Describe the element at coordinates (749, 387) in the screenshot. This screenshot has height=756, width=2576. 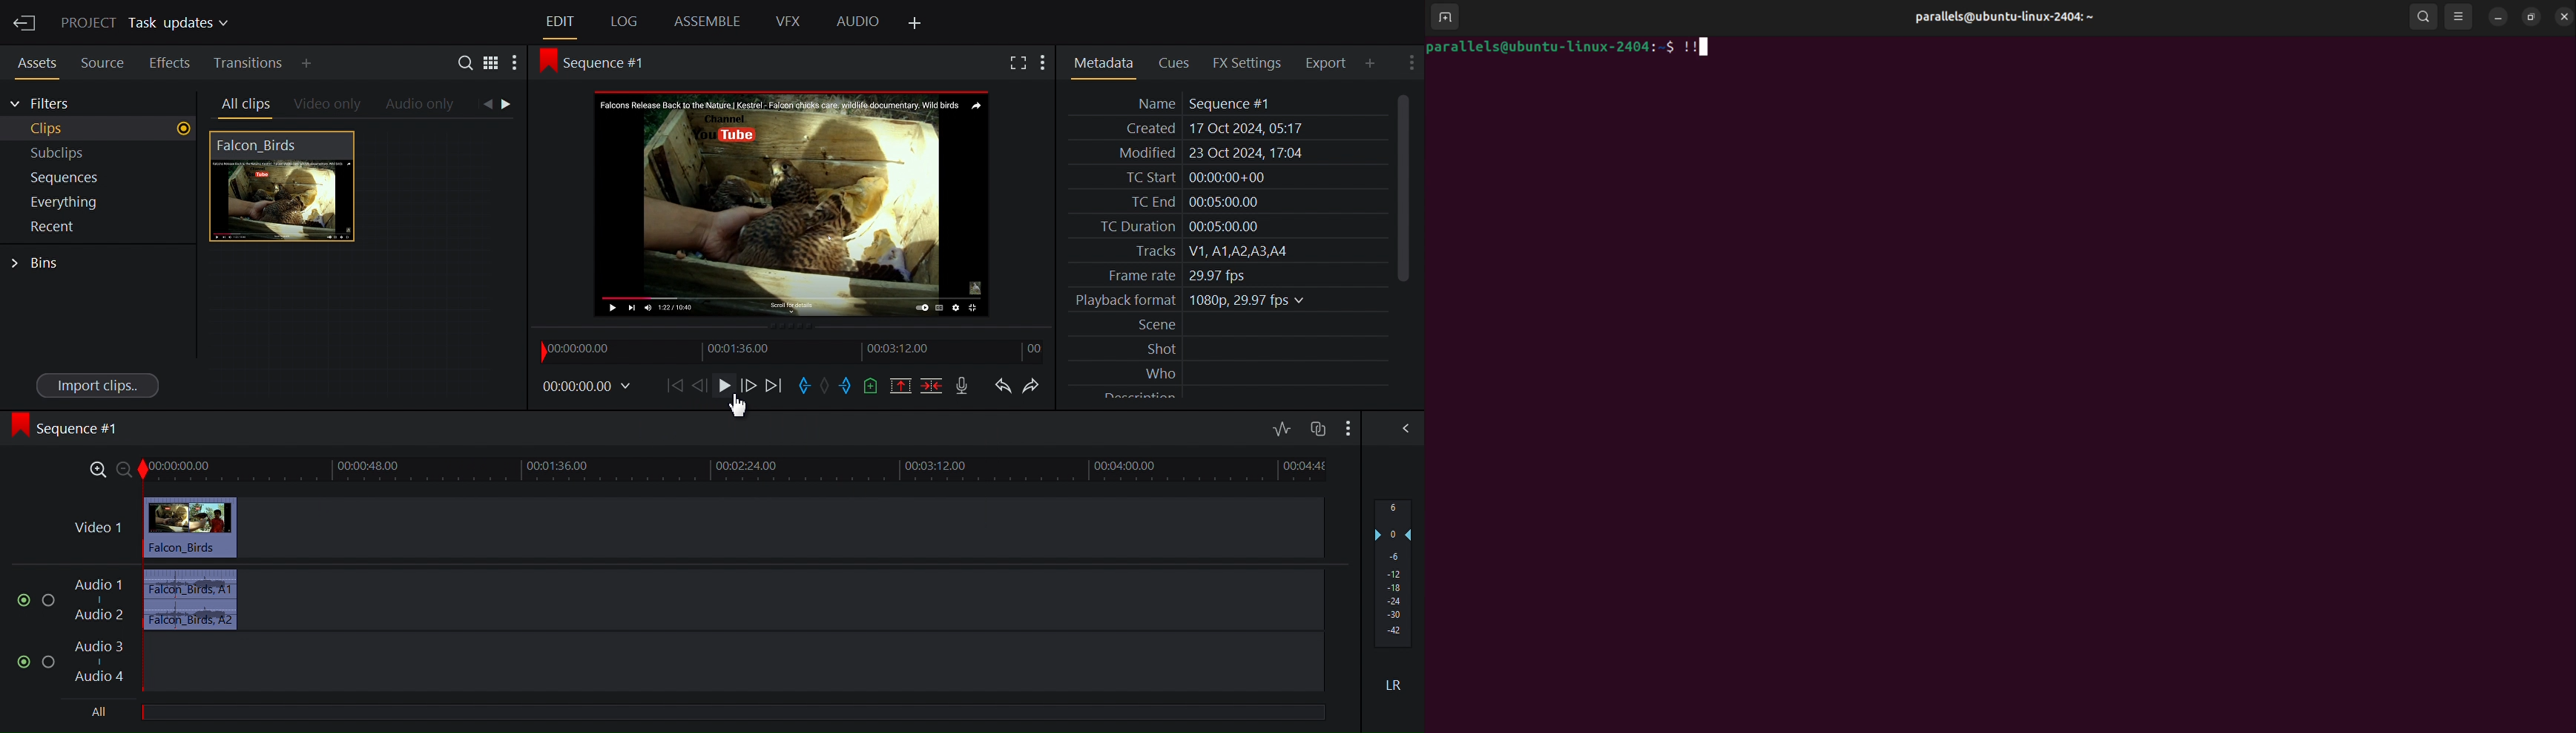
I see `Nudge one frame back` at that location.